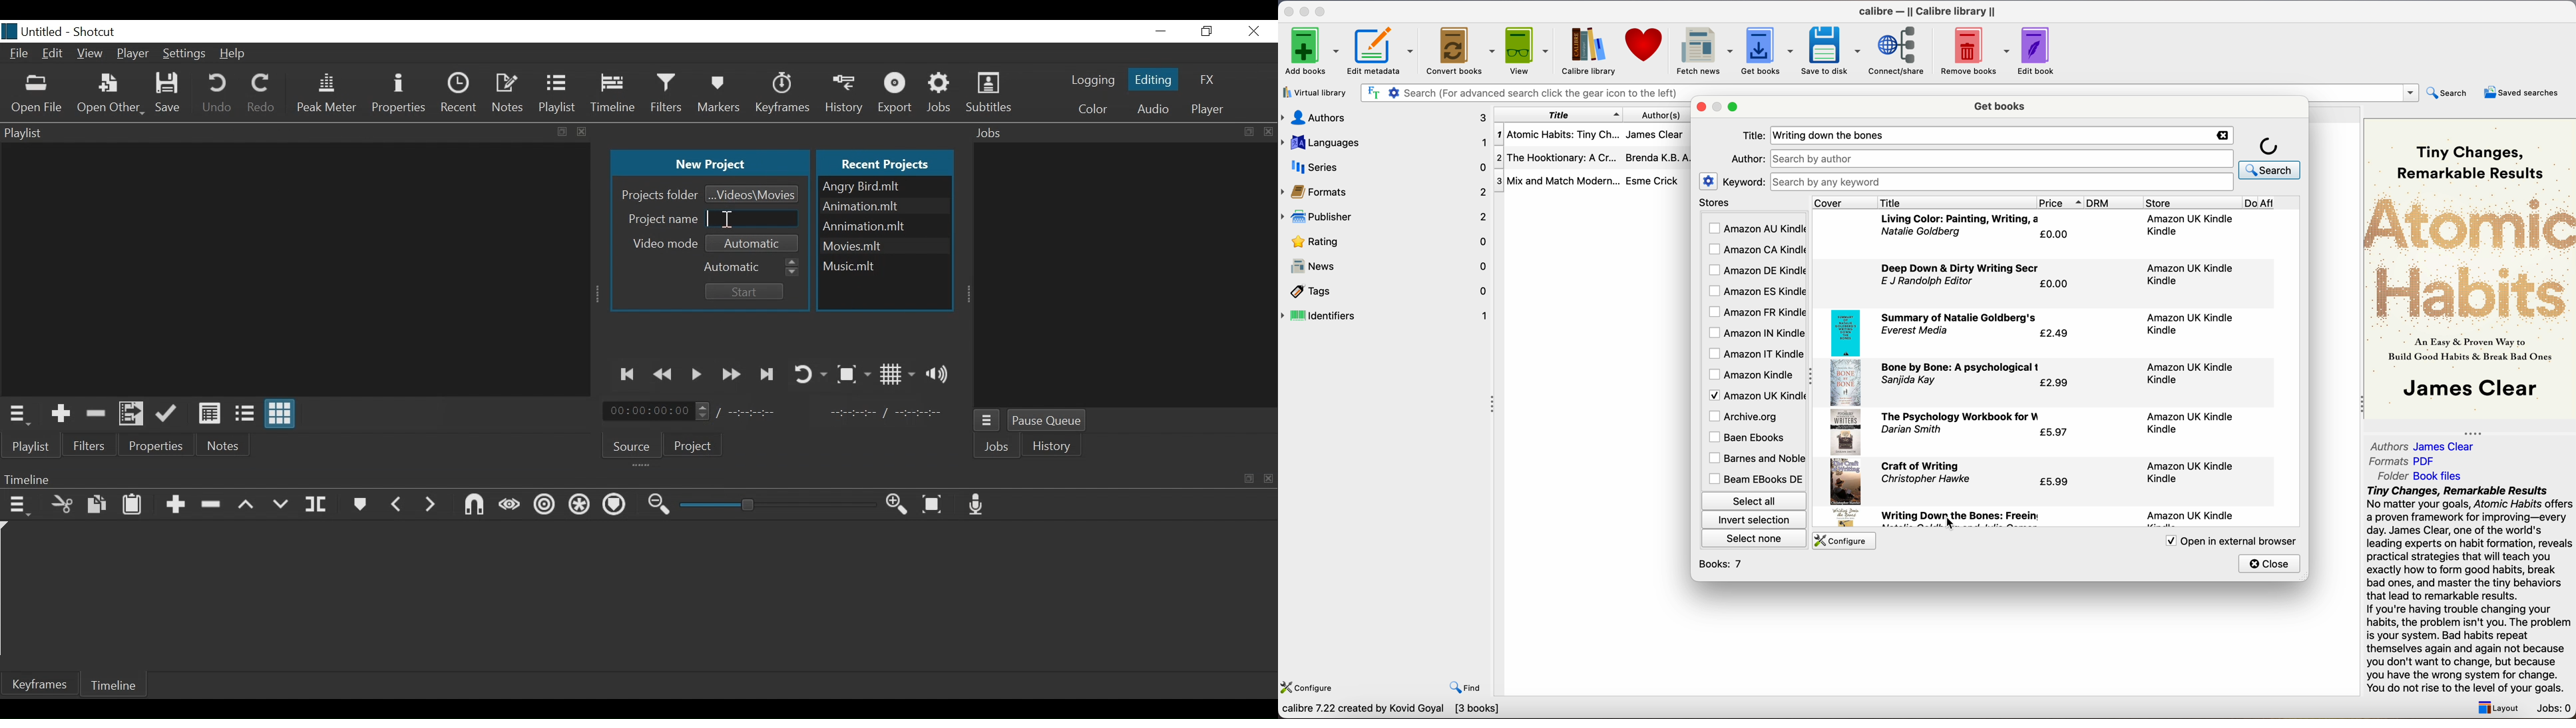 The height and width of the screenshot is (728, 2576). Describe the element at coordinates (175, 505) in the screenshot. I see `Append` at that location.